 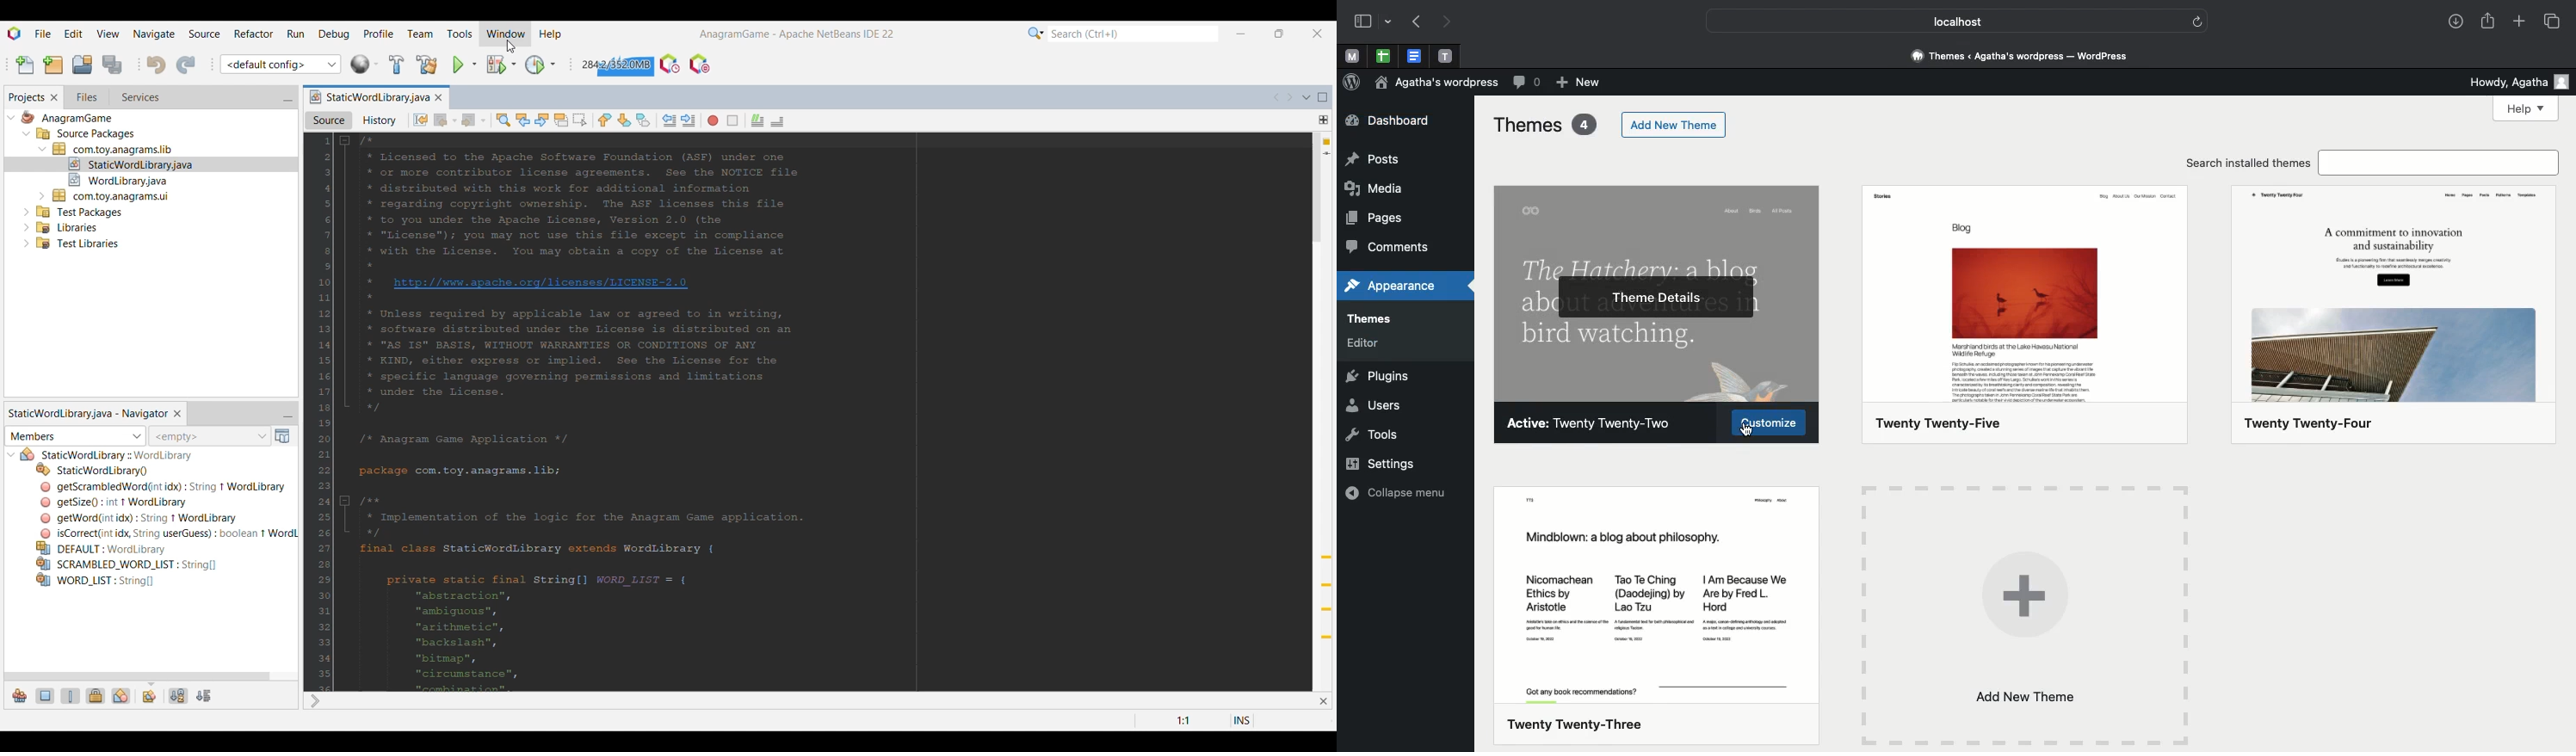 I want to click on Add new theme, so click(x=2022, y=617).